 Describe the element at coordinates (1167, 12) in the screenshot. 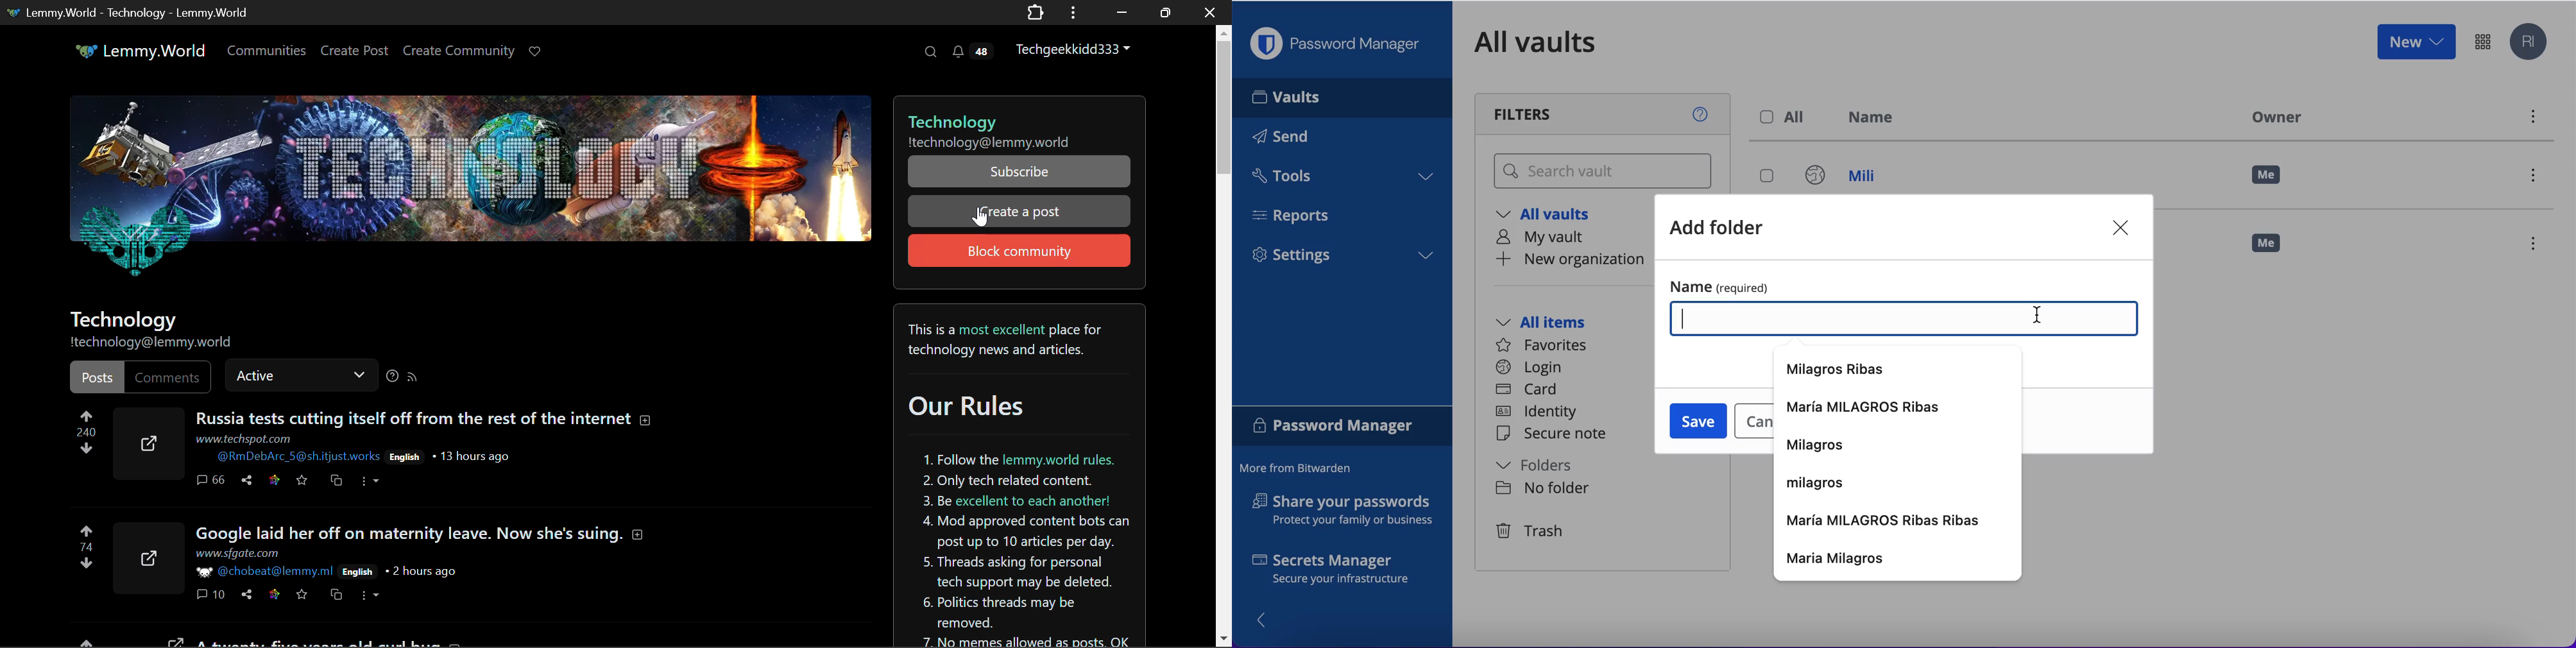

I see `Minimize Window` at that location.